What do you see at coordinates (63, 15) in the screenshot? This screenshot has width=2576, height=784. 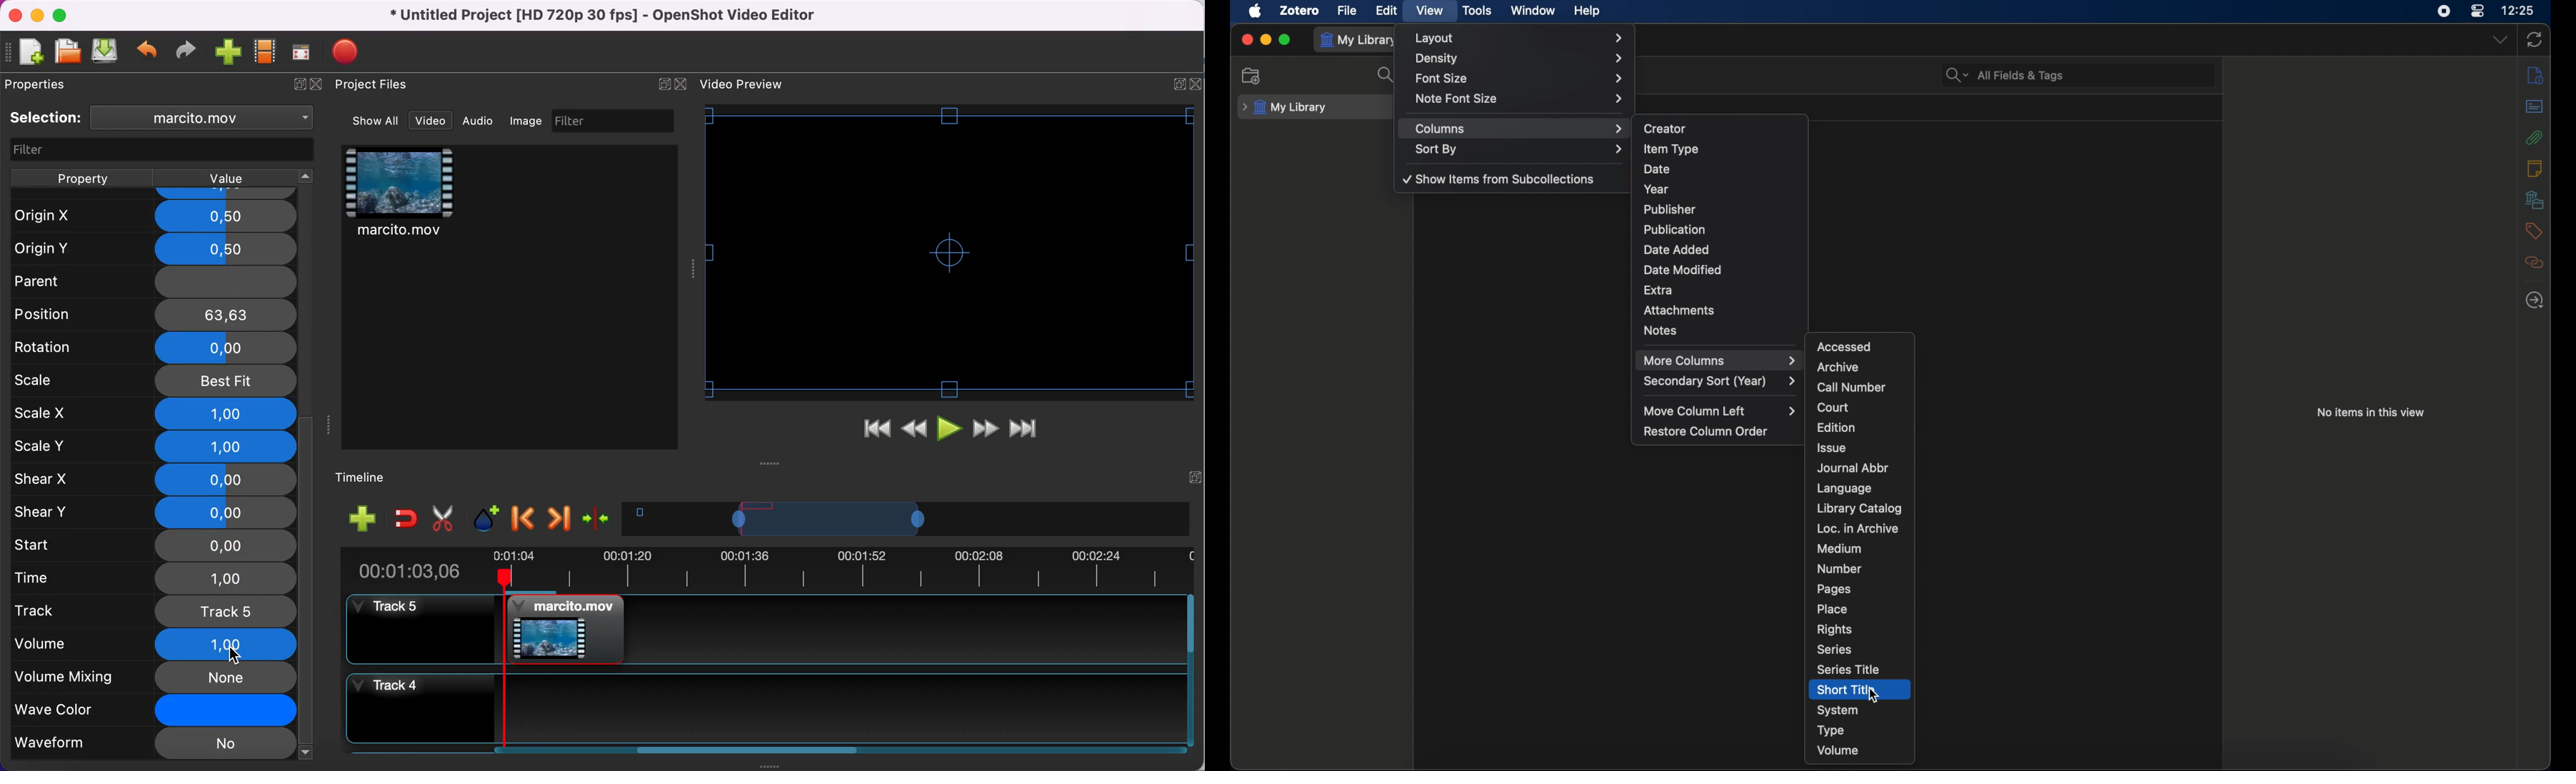 I see `maximize` at bounding box center [63, 15].